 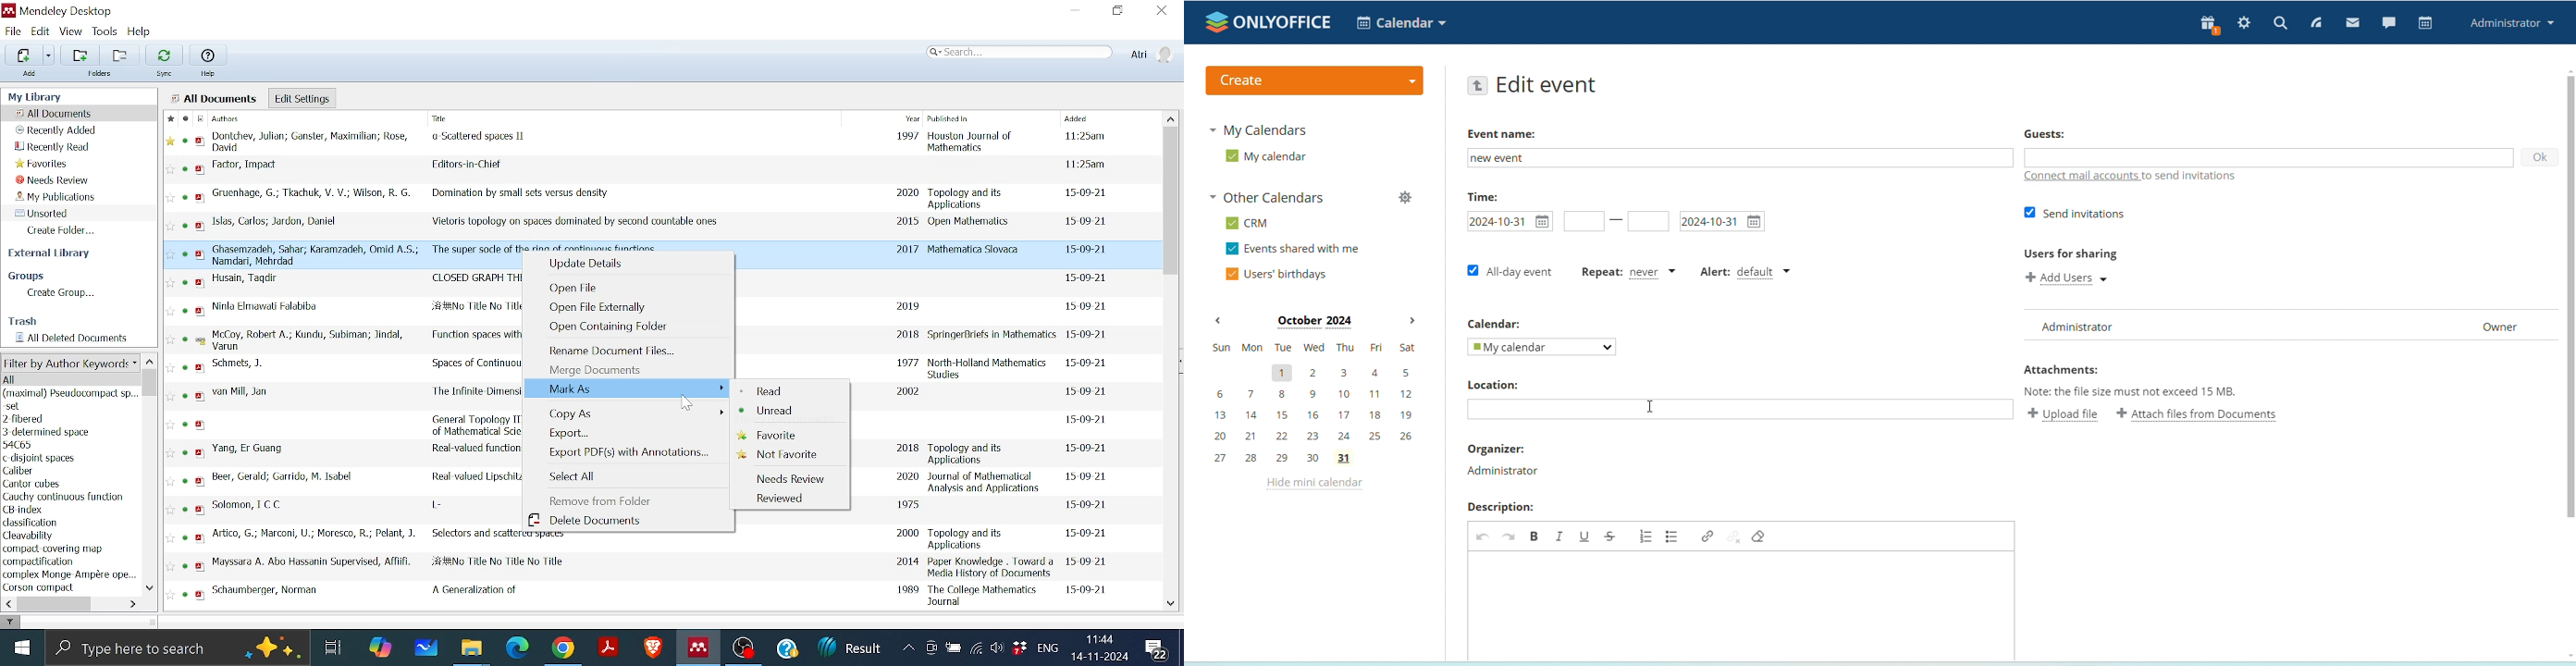 What do you see at coordinates (995, 367) in the screenshot?
I see `document` at bounding box center [995, 367].